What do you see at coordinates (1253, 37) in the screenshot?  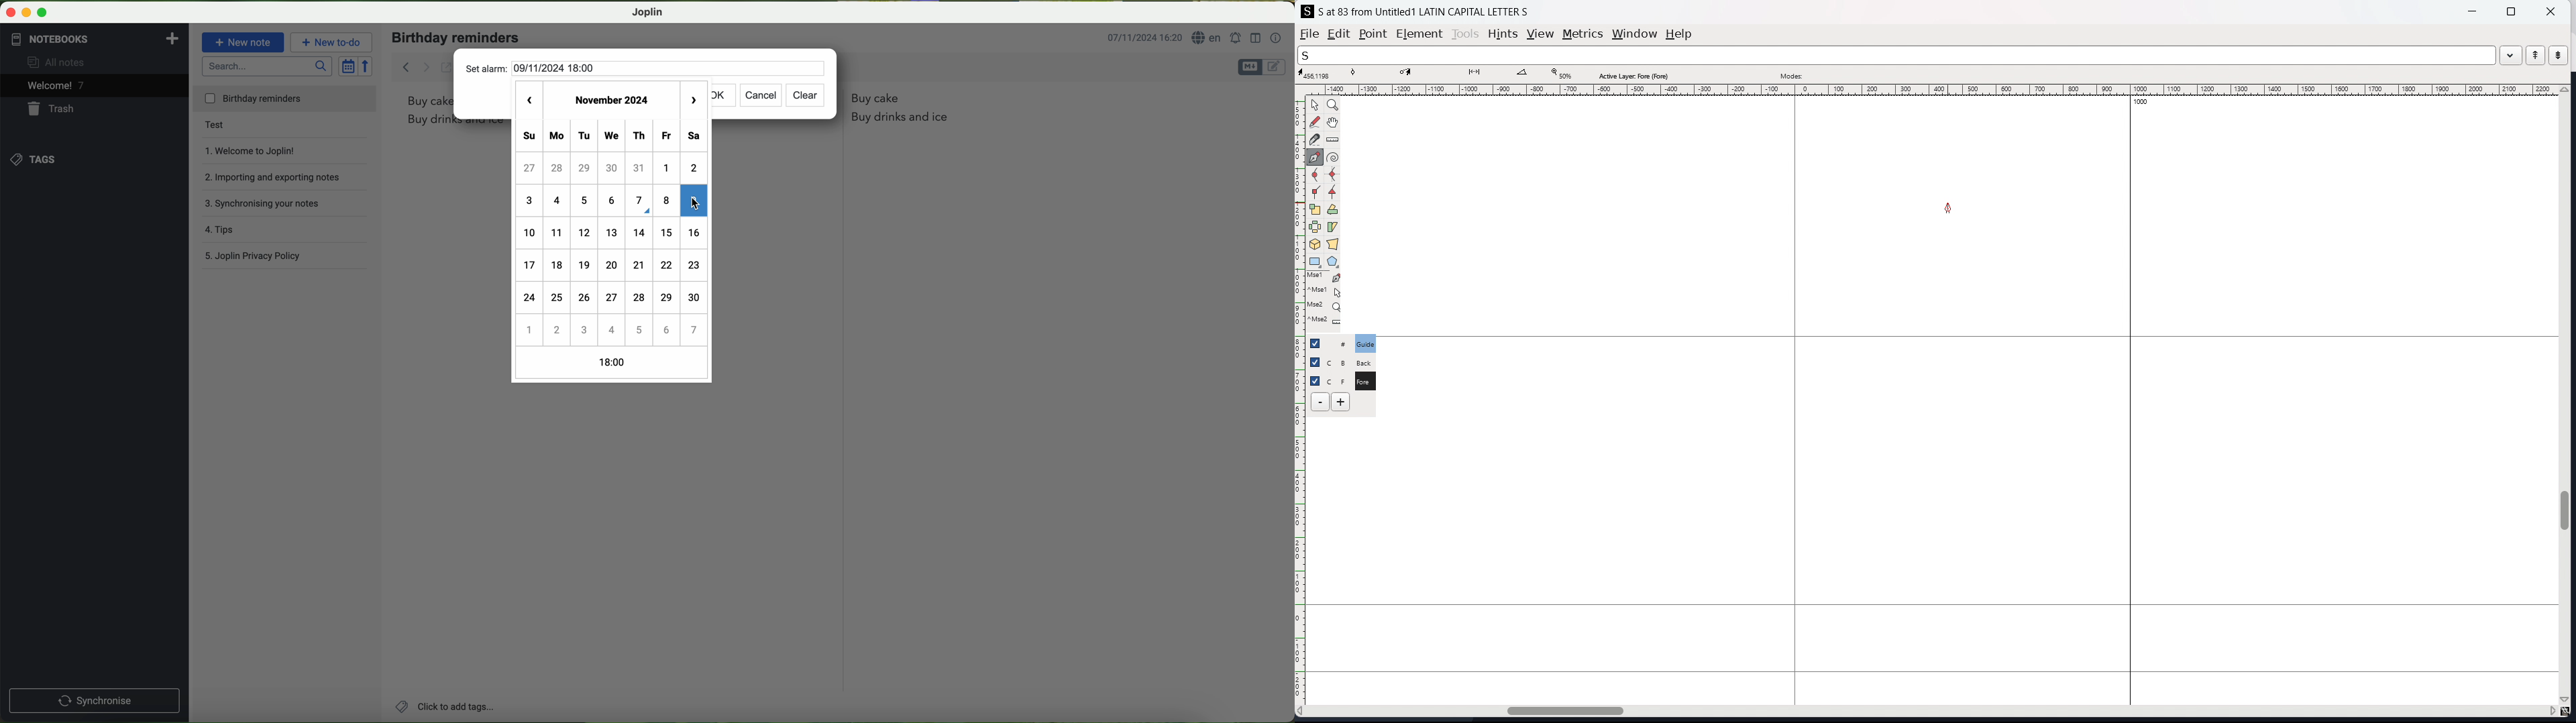 I see `toggle editor layout` at bounding box center [1253, 37].